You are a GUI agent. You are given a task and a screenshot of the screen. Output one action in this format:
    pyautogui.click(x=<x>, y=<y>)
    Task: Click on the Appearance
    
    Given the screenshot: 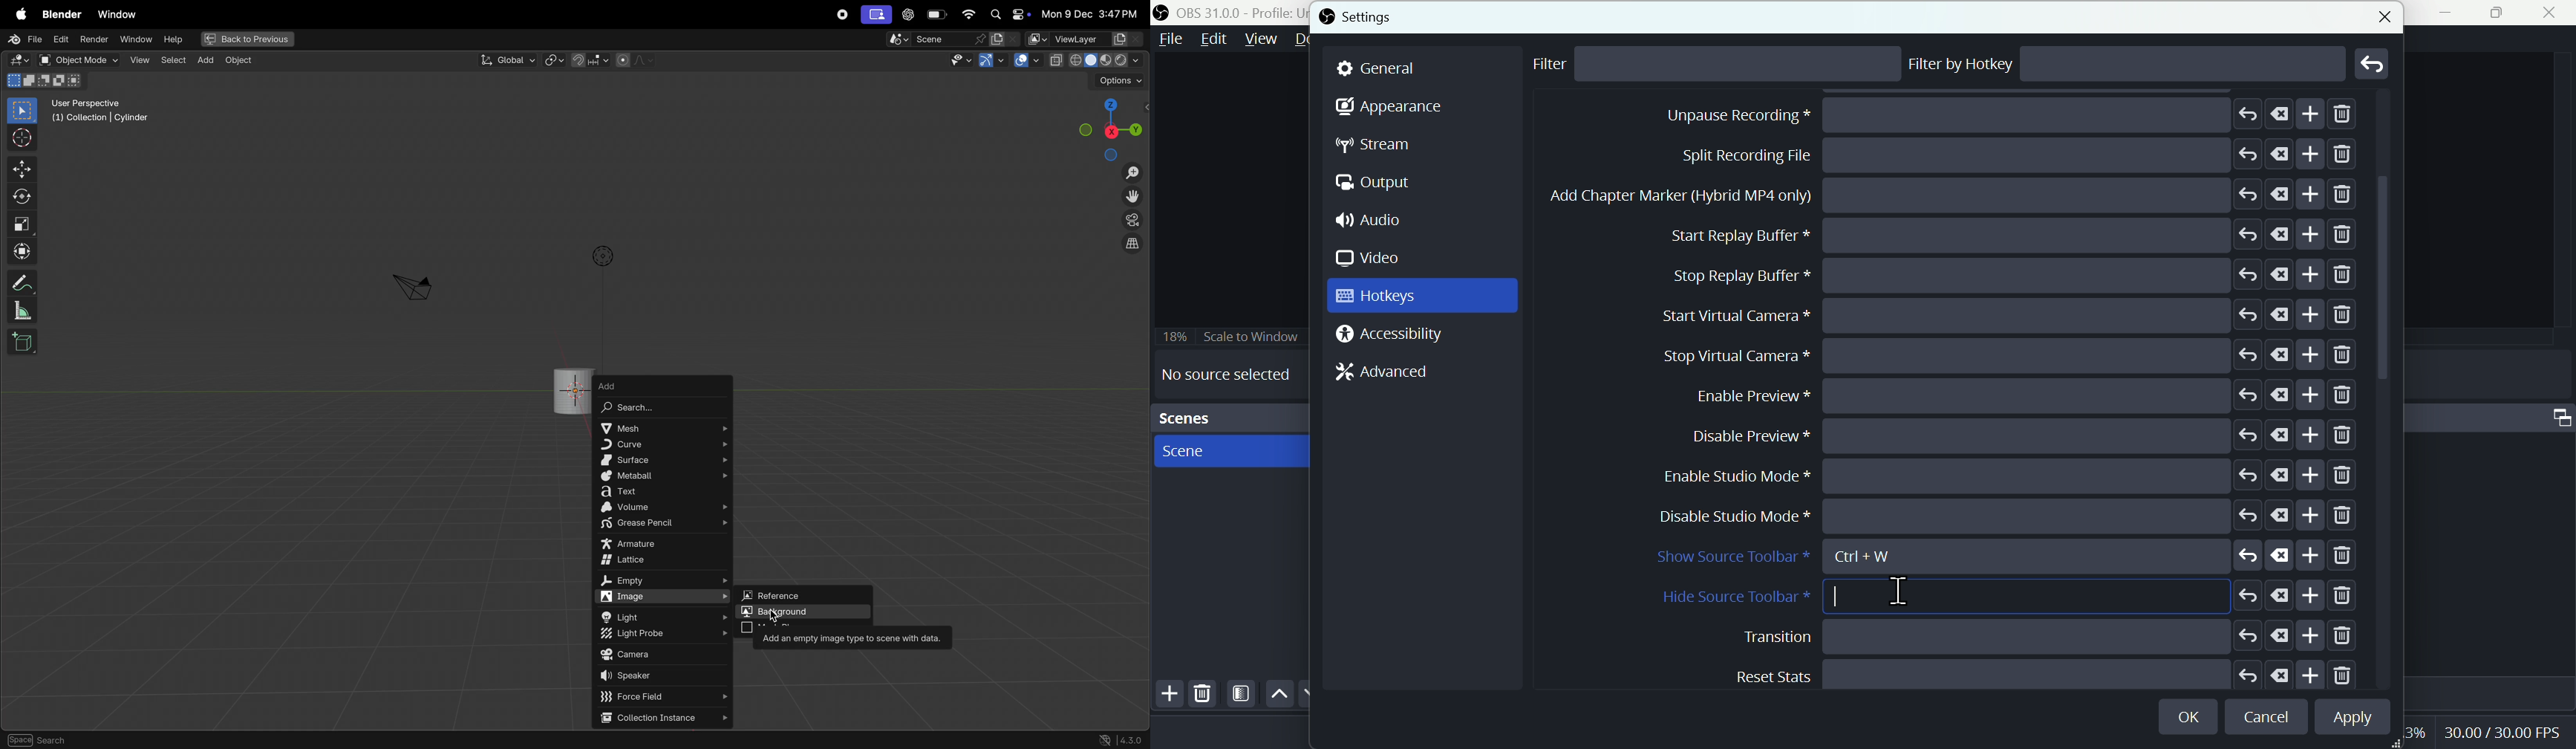 What is the action you would take?
    pyautogui.click(x=1389, y=111)
    